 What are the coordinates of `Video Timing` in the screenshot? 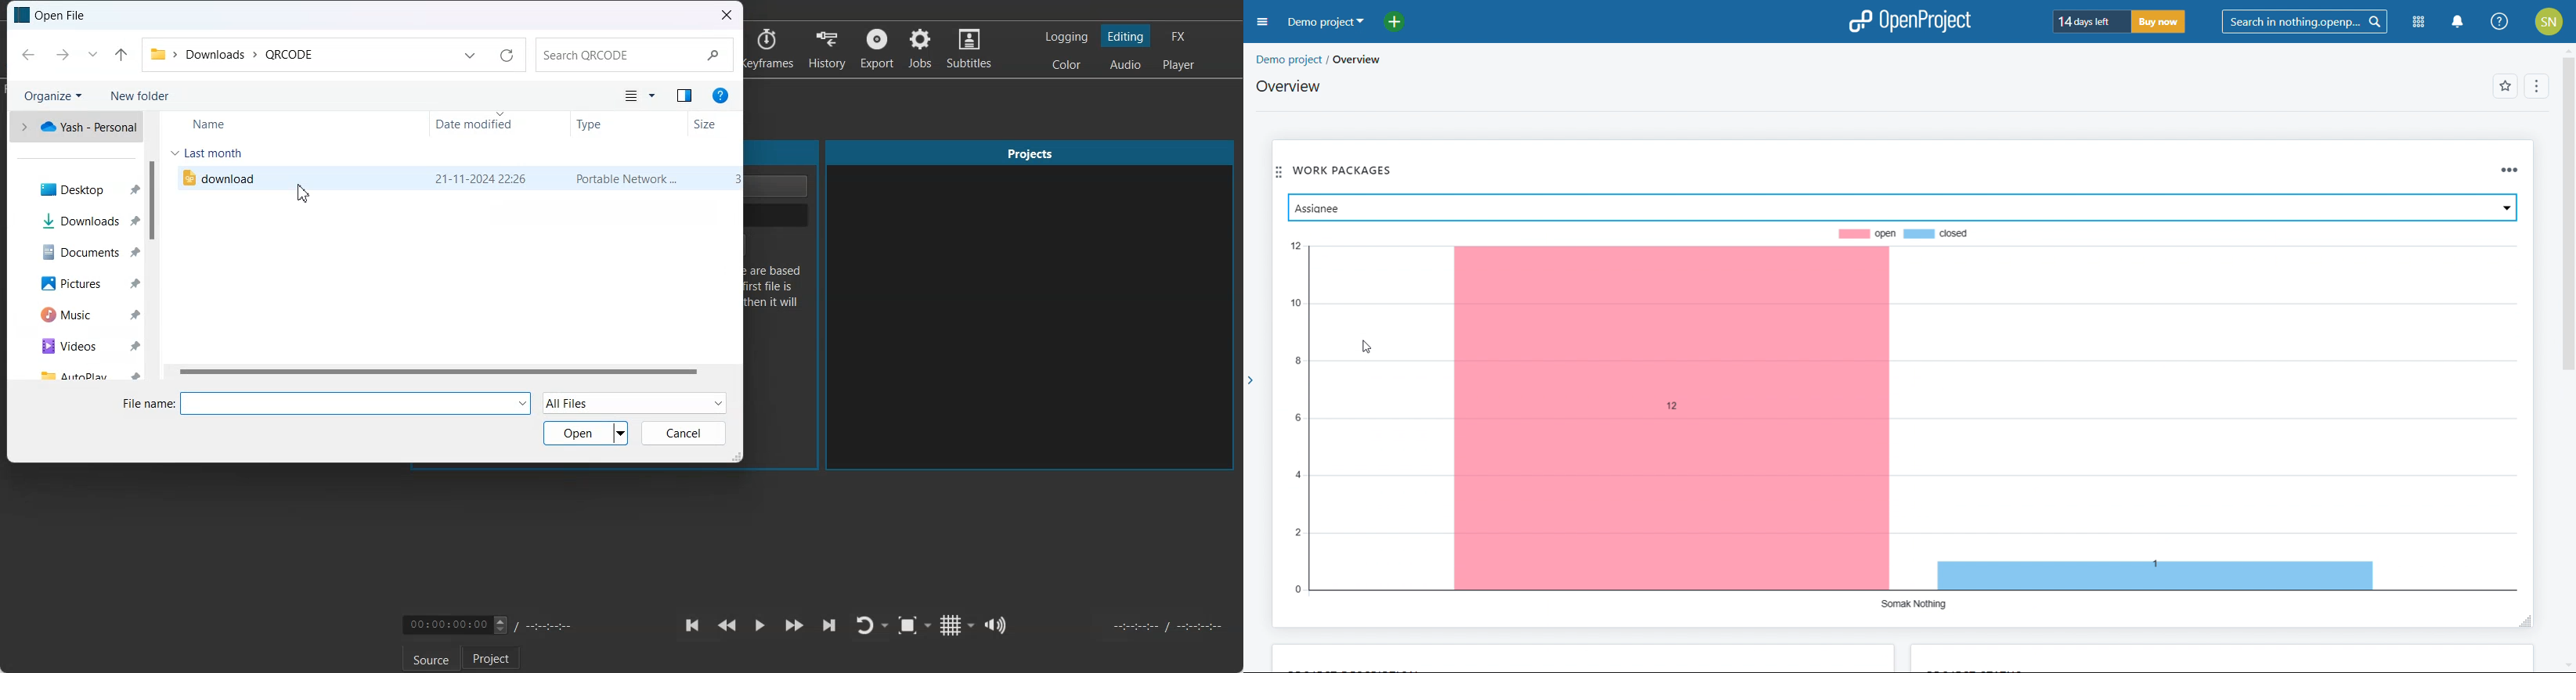 It's located at (1159, 626).